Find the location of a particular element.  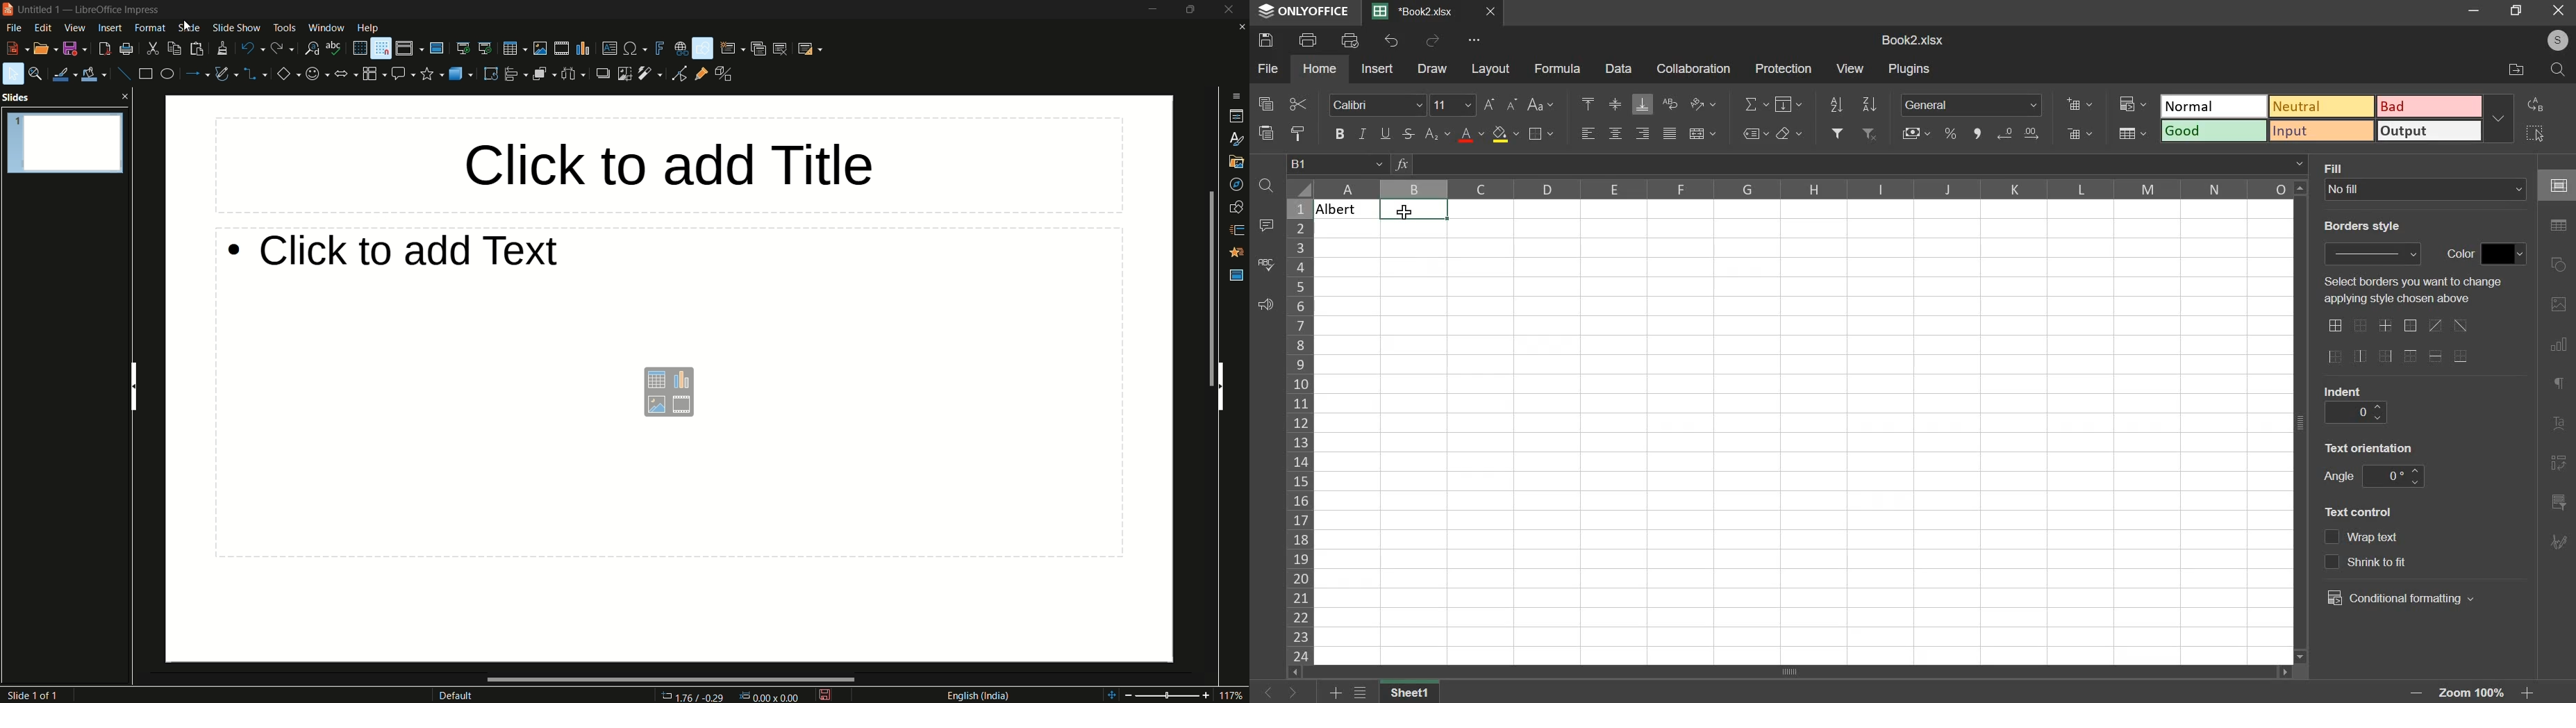

redo is located at coordinates (1434, 40).